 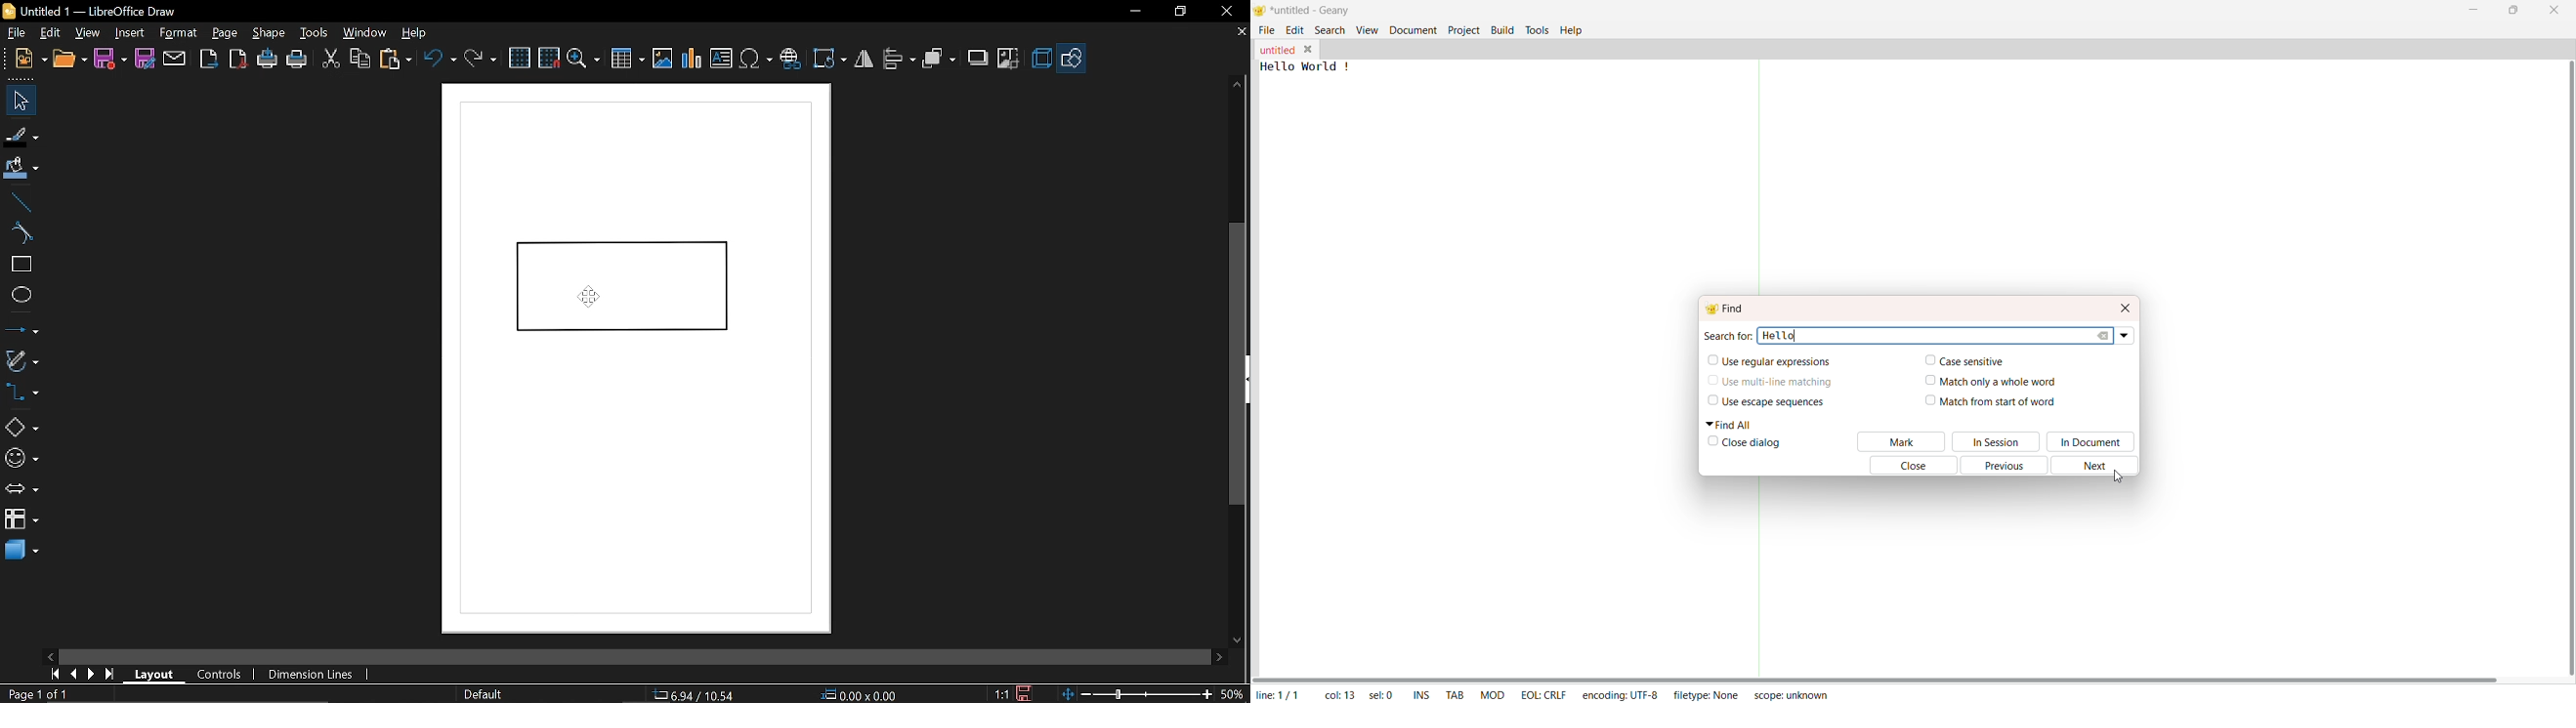 I want to click on line and arrows, so click(x=21, y=328).